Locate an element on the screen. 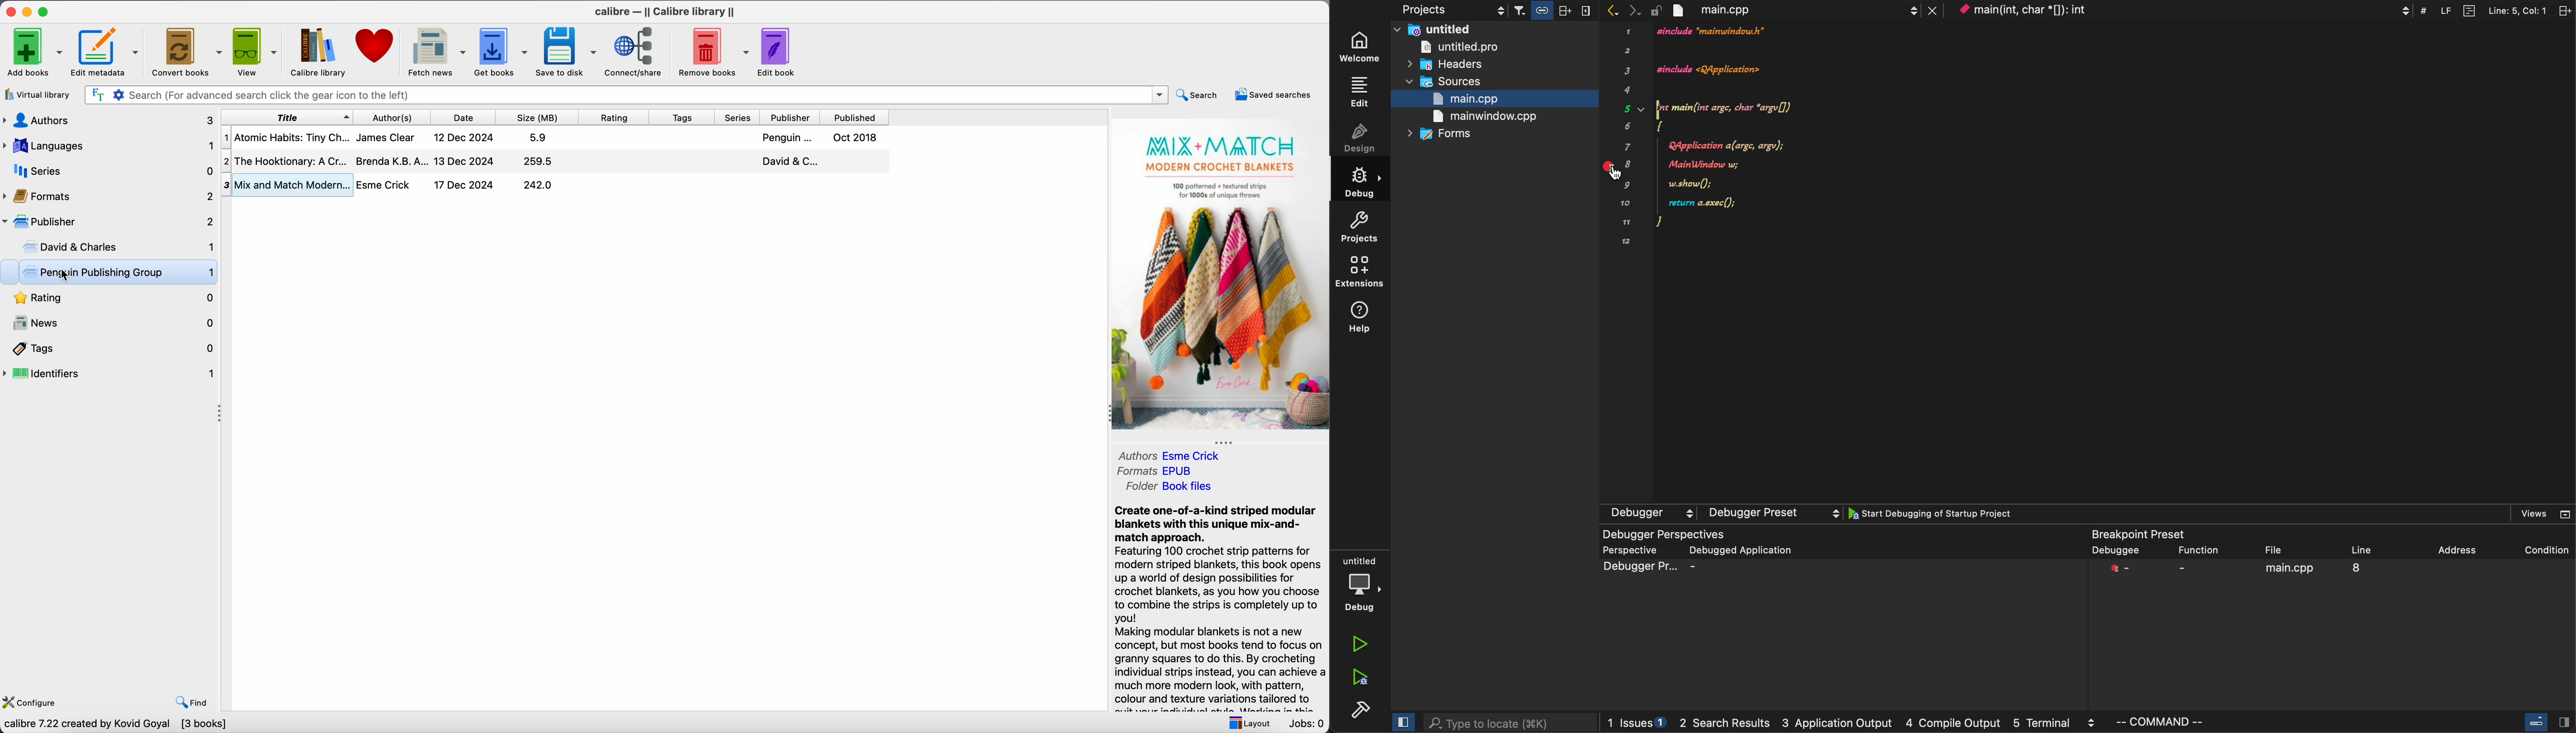 This screenshot has width=2576, height=756. close is located at coordinates (9, 12).